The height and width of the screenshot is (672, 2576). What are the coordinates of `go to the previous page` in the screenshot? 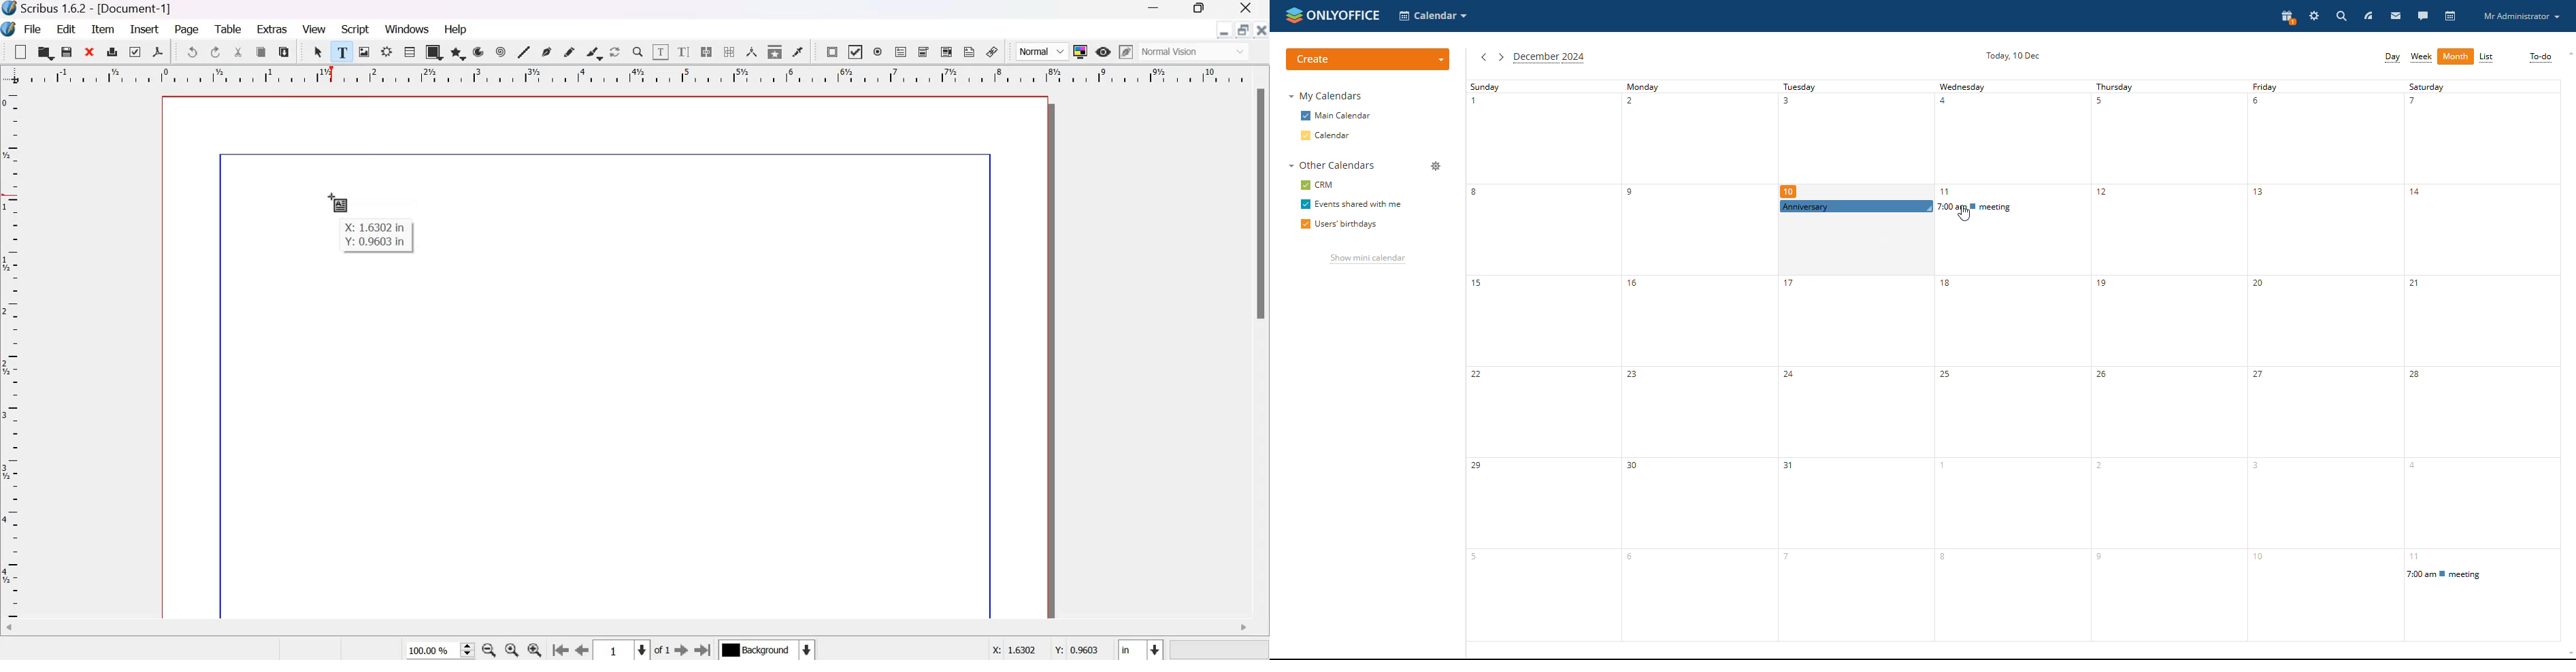 It's located at (583, 651).